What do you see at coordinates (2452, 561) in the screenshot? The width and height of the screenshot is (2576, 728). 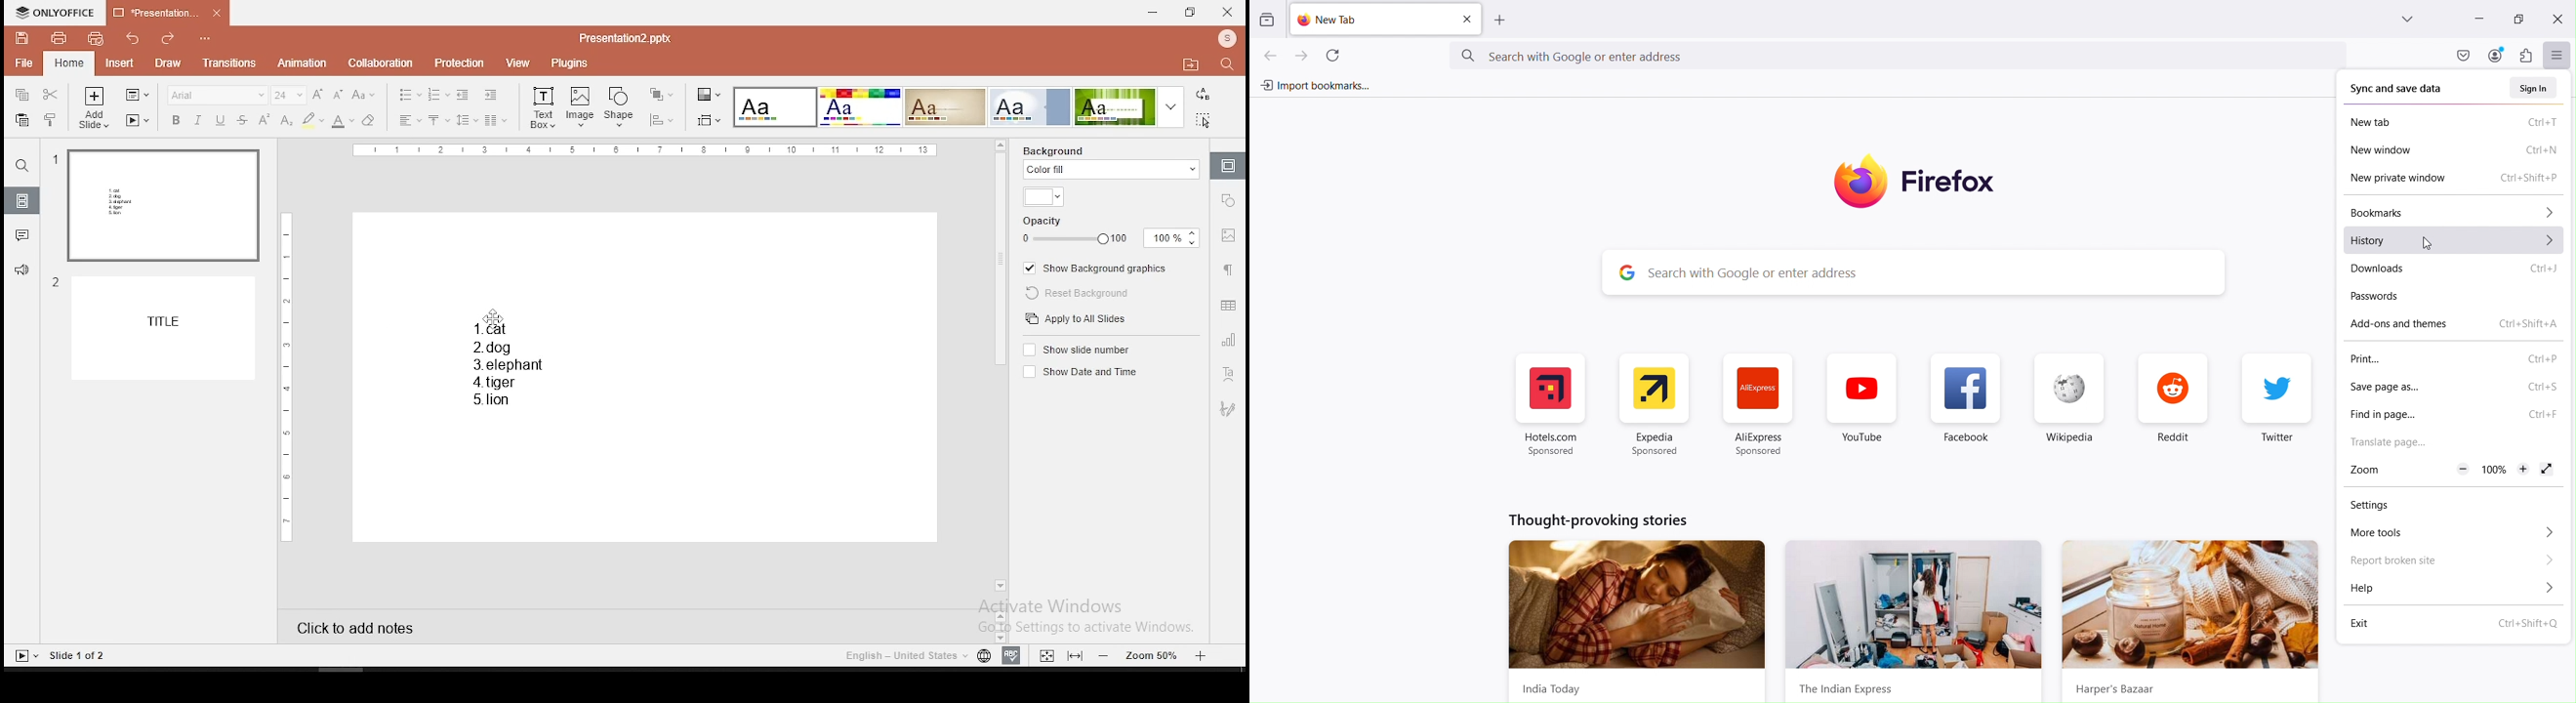 I see `Report broken sites` at bounding box center [2452, 561].